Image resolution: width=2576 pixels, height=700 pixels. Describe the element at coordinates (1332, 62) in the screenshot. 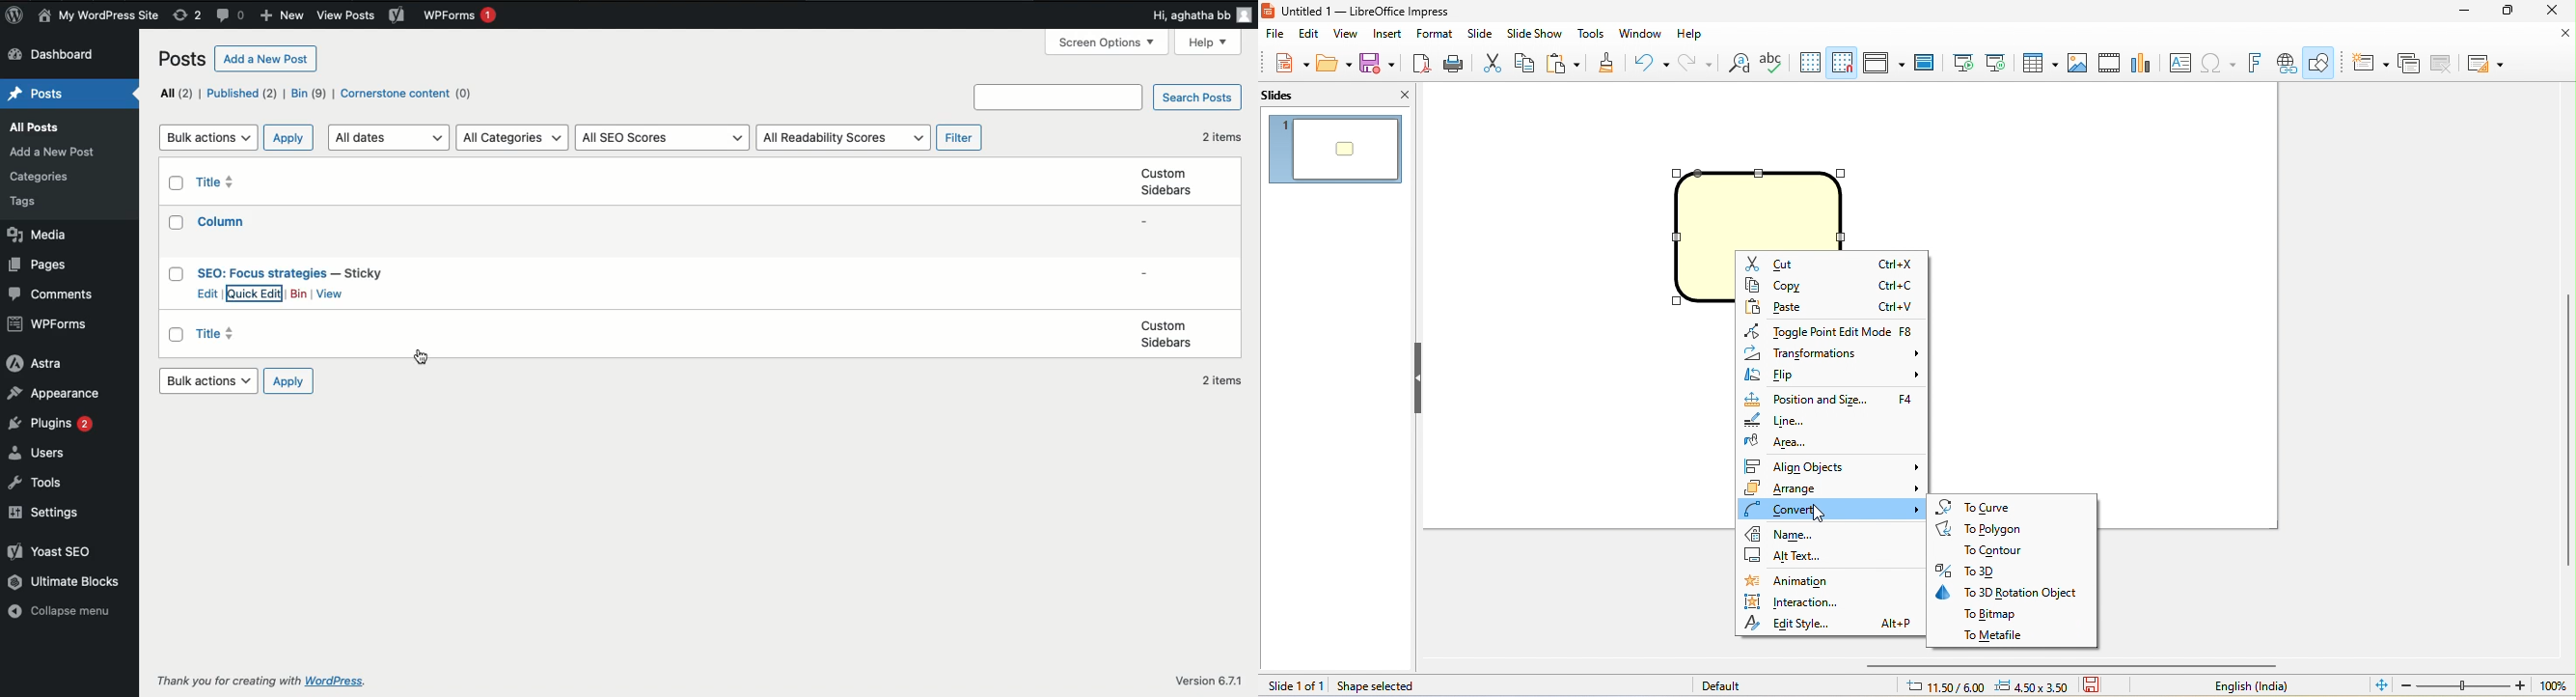

I see `open` at that location.